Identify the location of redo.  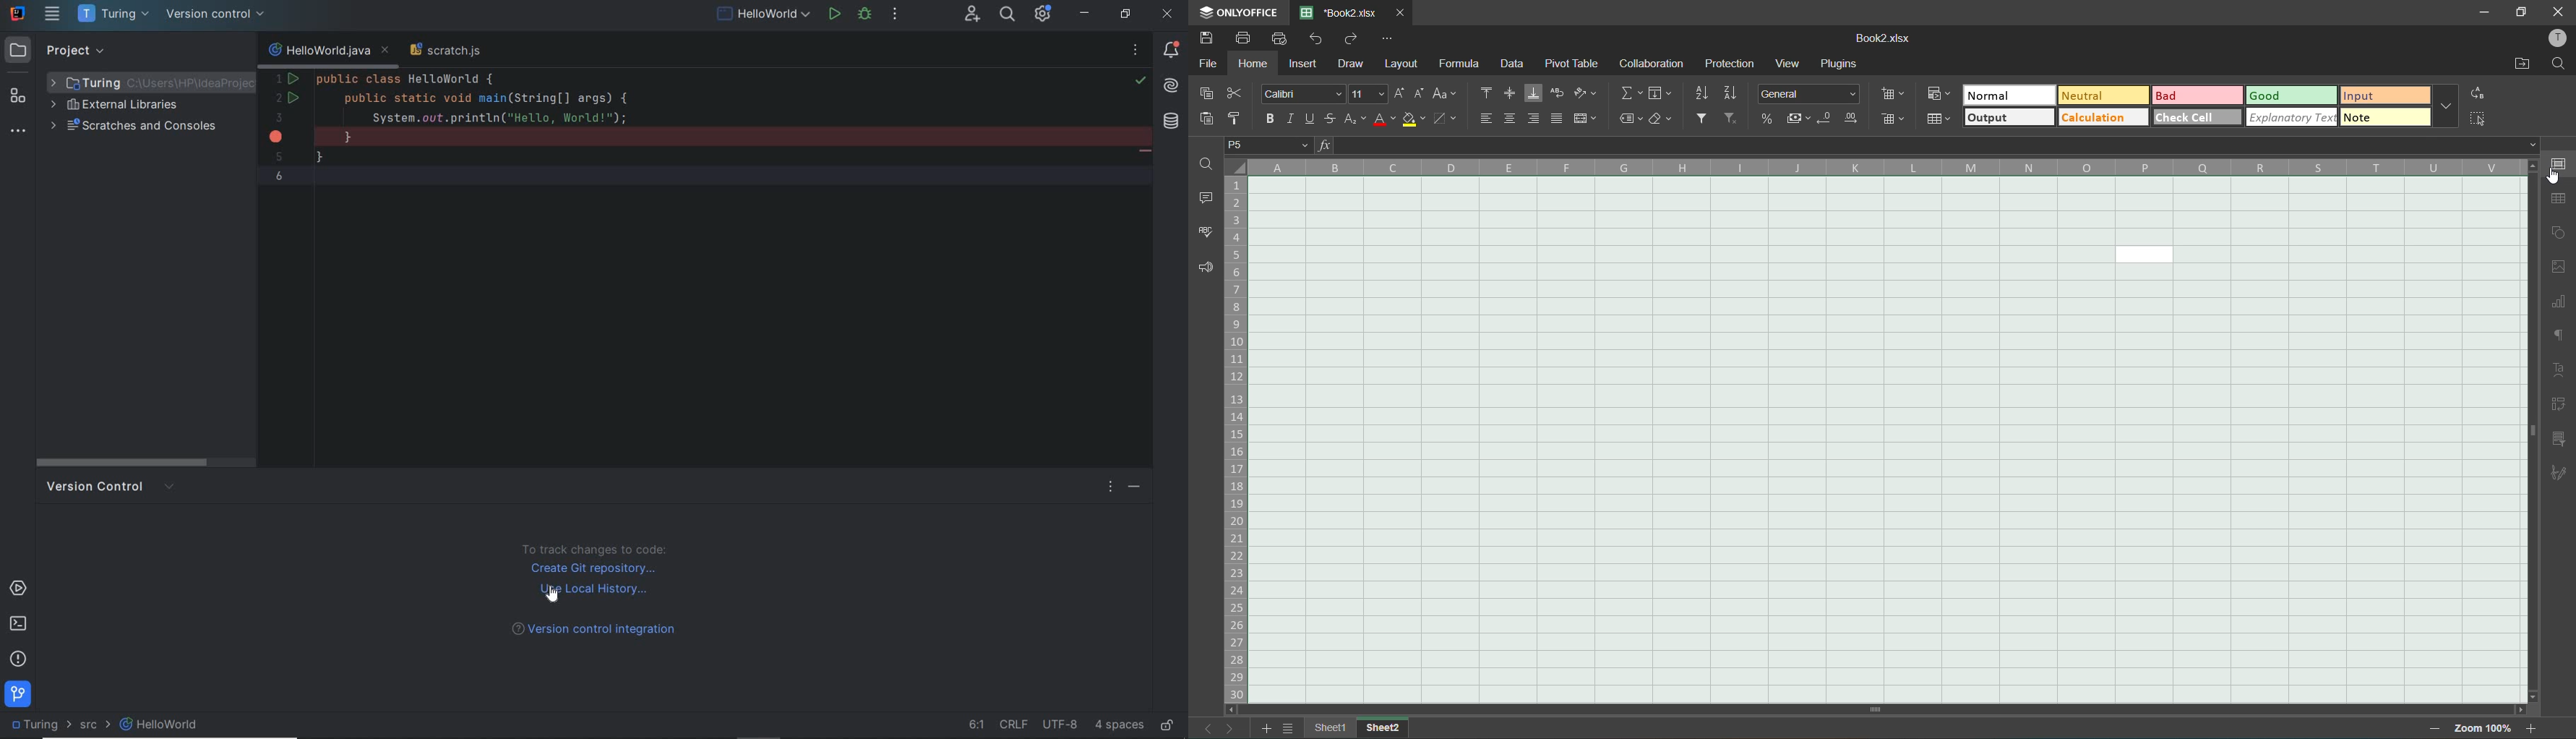
(1353, 40).